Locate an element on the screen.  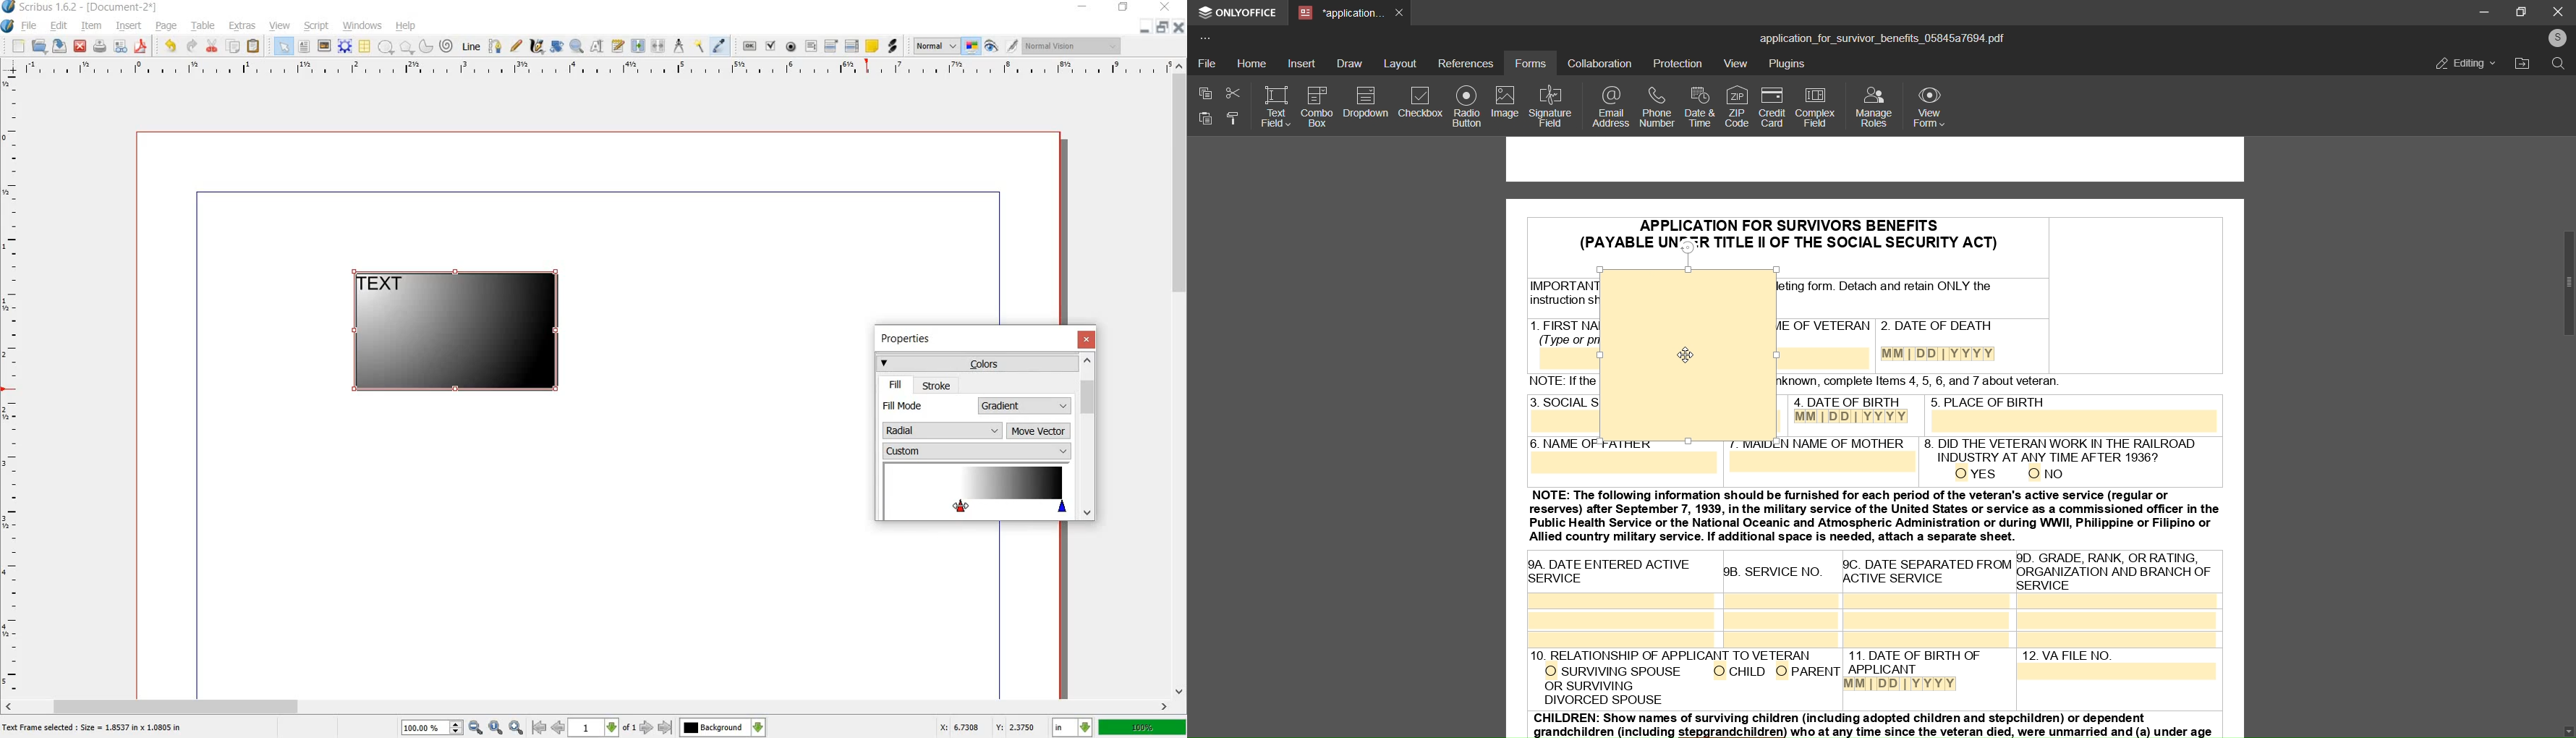
paste is located at coordinates (1204, 119).